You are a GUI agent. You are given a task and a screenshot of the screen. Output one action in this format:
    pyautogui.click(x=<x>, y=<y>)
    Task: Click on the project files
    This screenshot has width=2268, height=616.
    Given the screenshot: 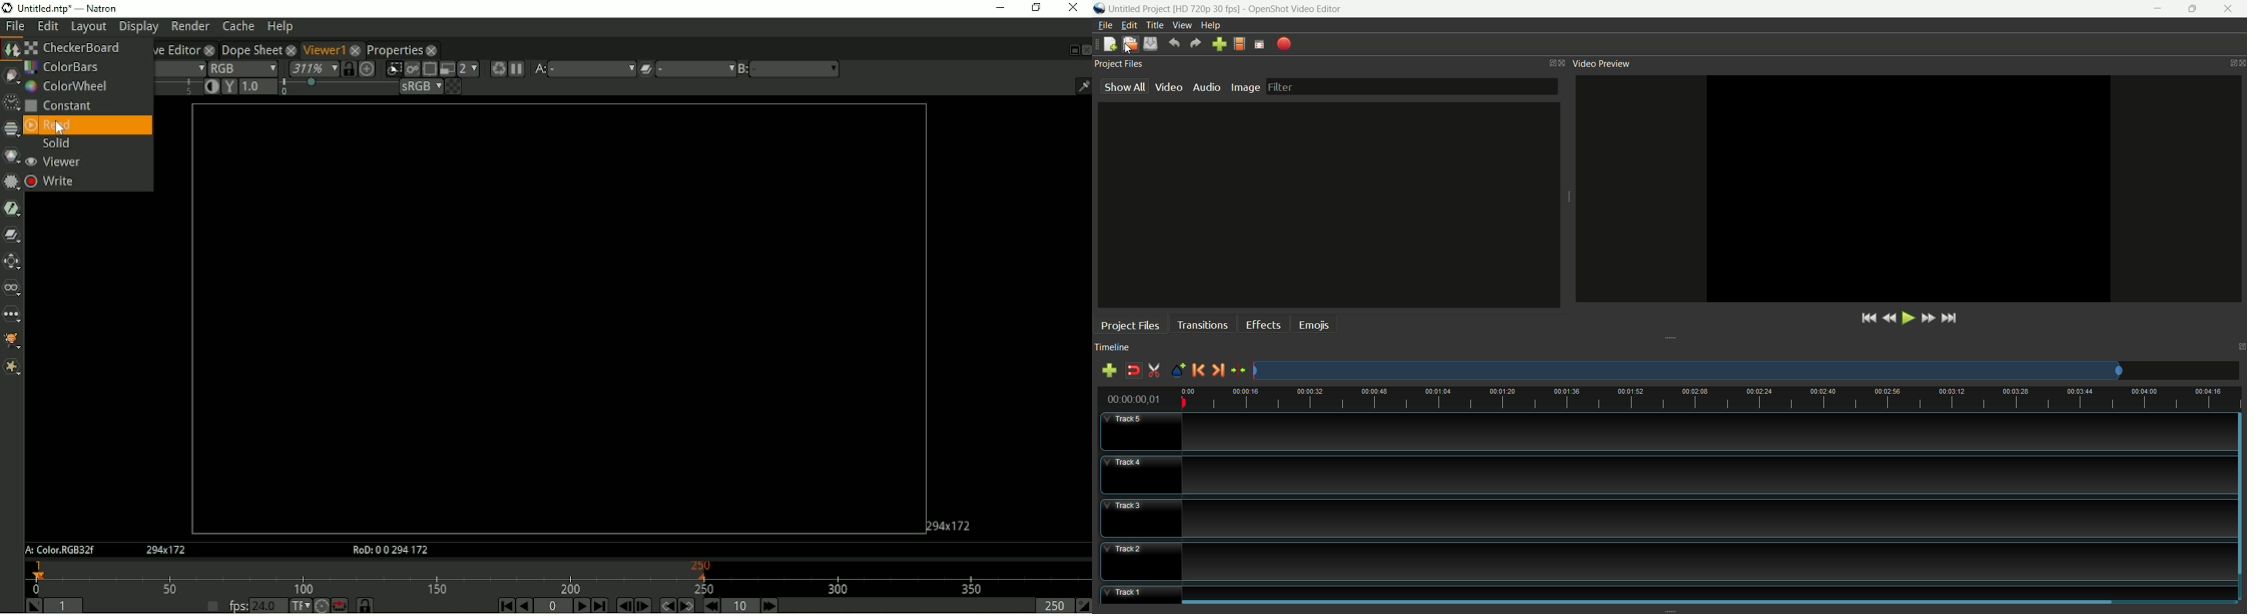 What is the action you would take?
    pyautogui.click(x=1119, y=63)
    